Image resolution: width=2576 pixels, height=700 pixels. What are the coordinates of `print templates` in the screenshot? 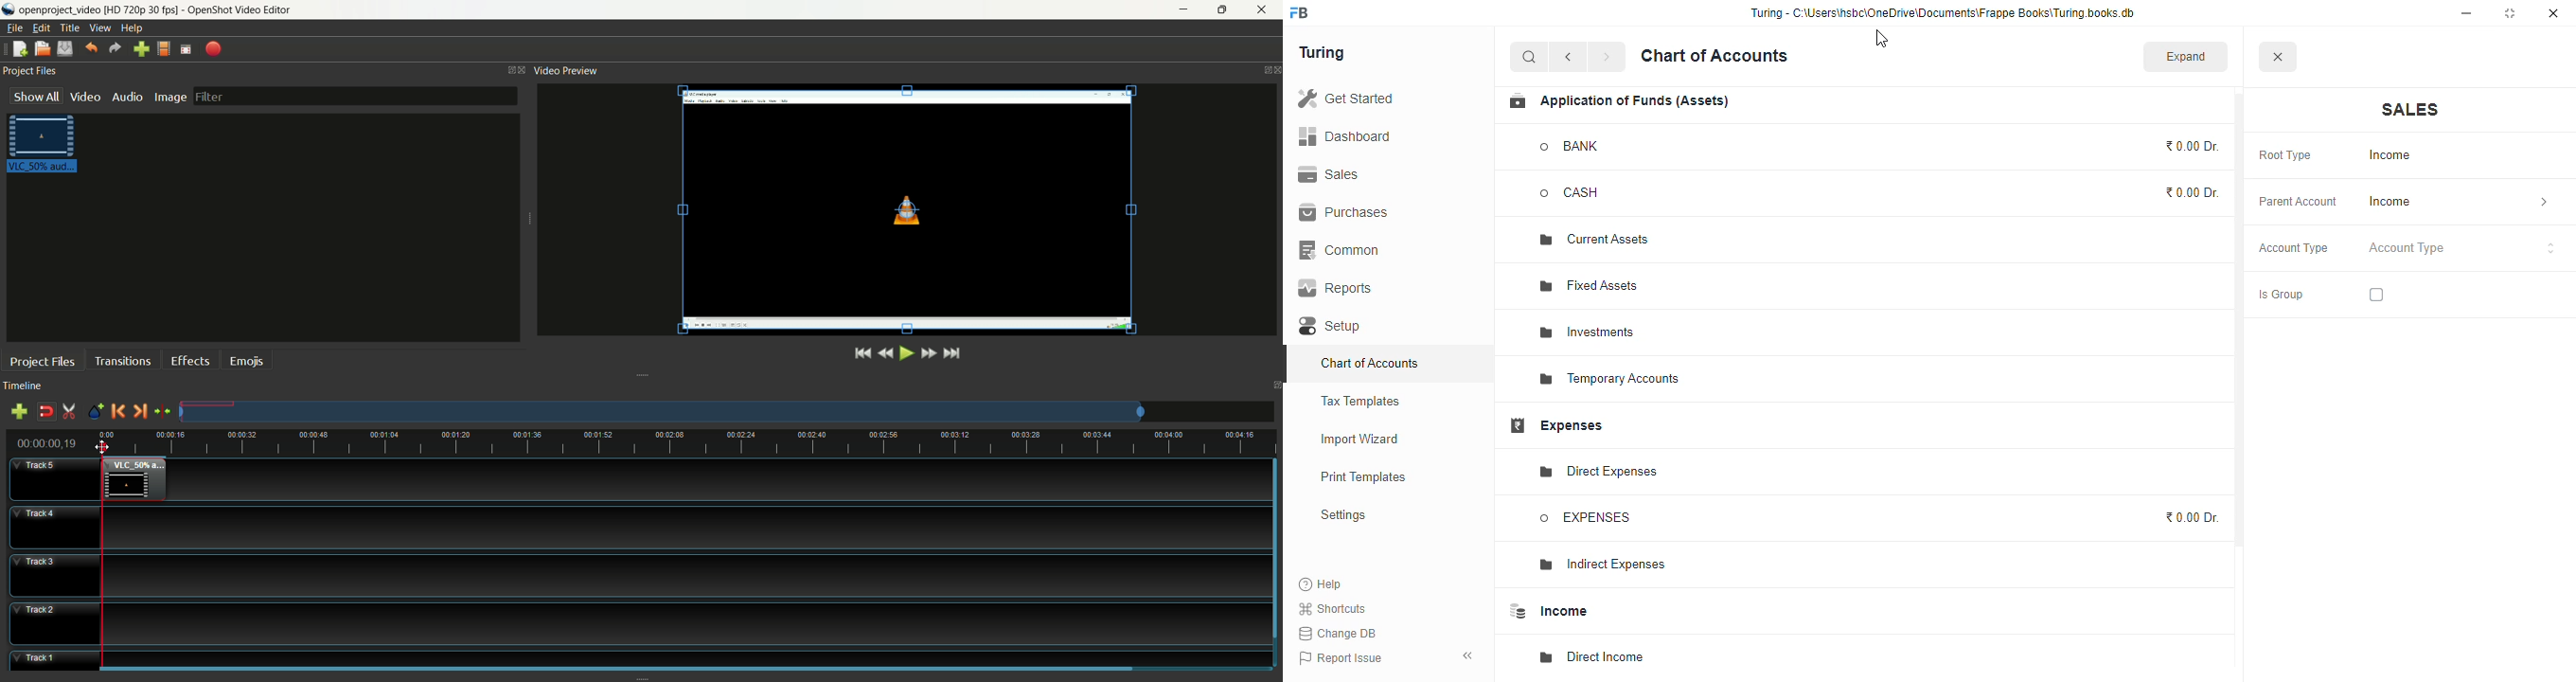 It's located at (1363, 476).